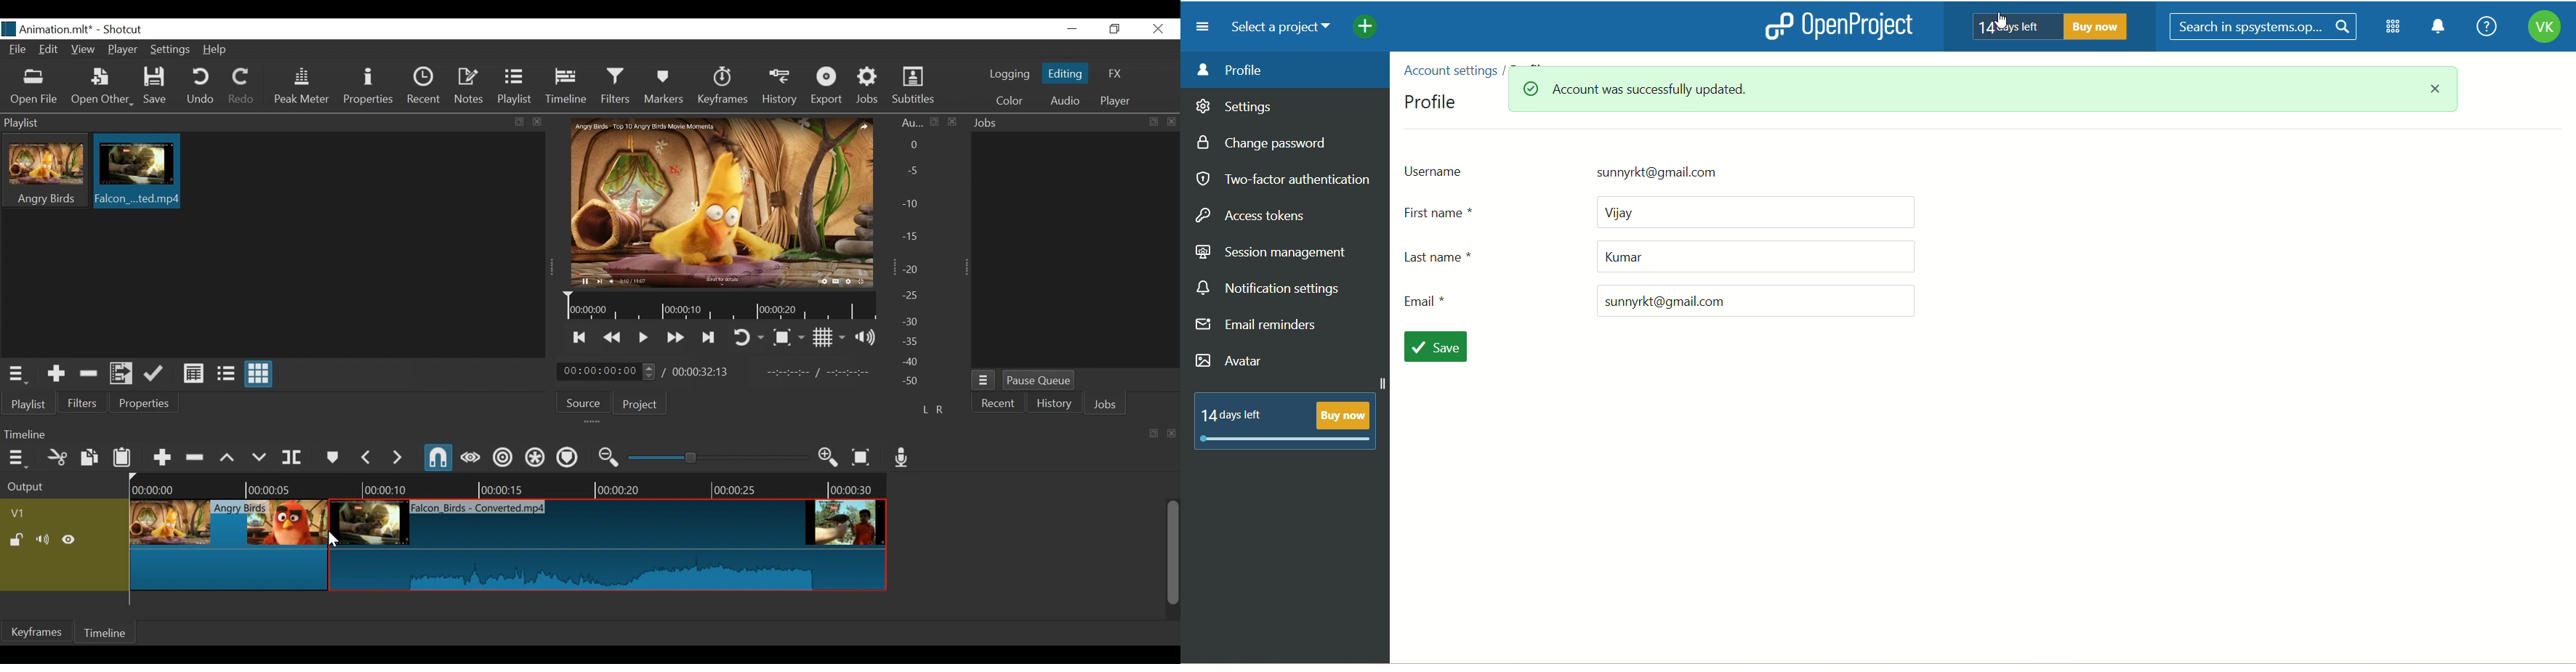  What do you see at coordinates (58, 456) in the screenshot?
I see `Cut` at bounding box center [58, 456].